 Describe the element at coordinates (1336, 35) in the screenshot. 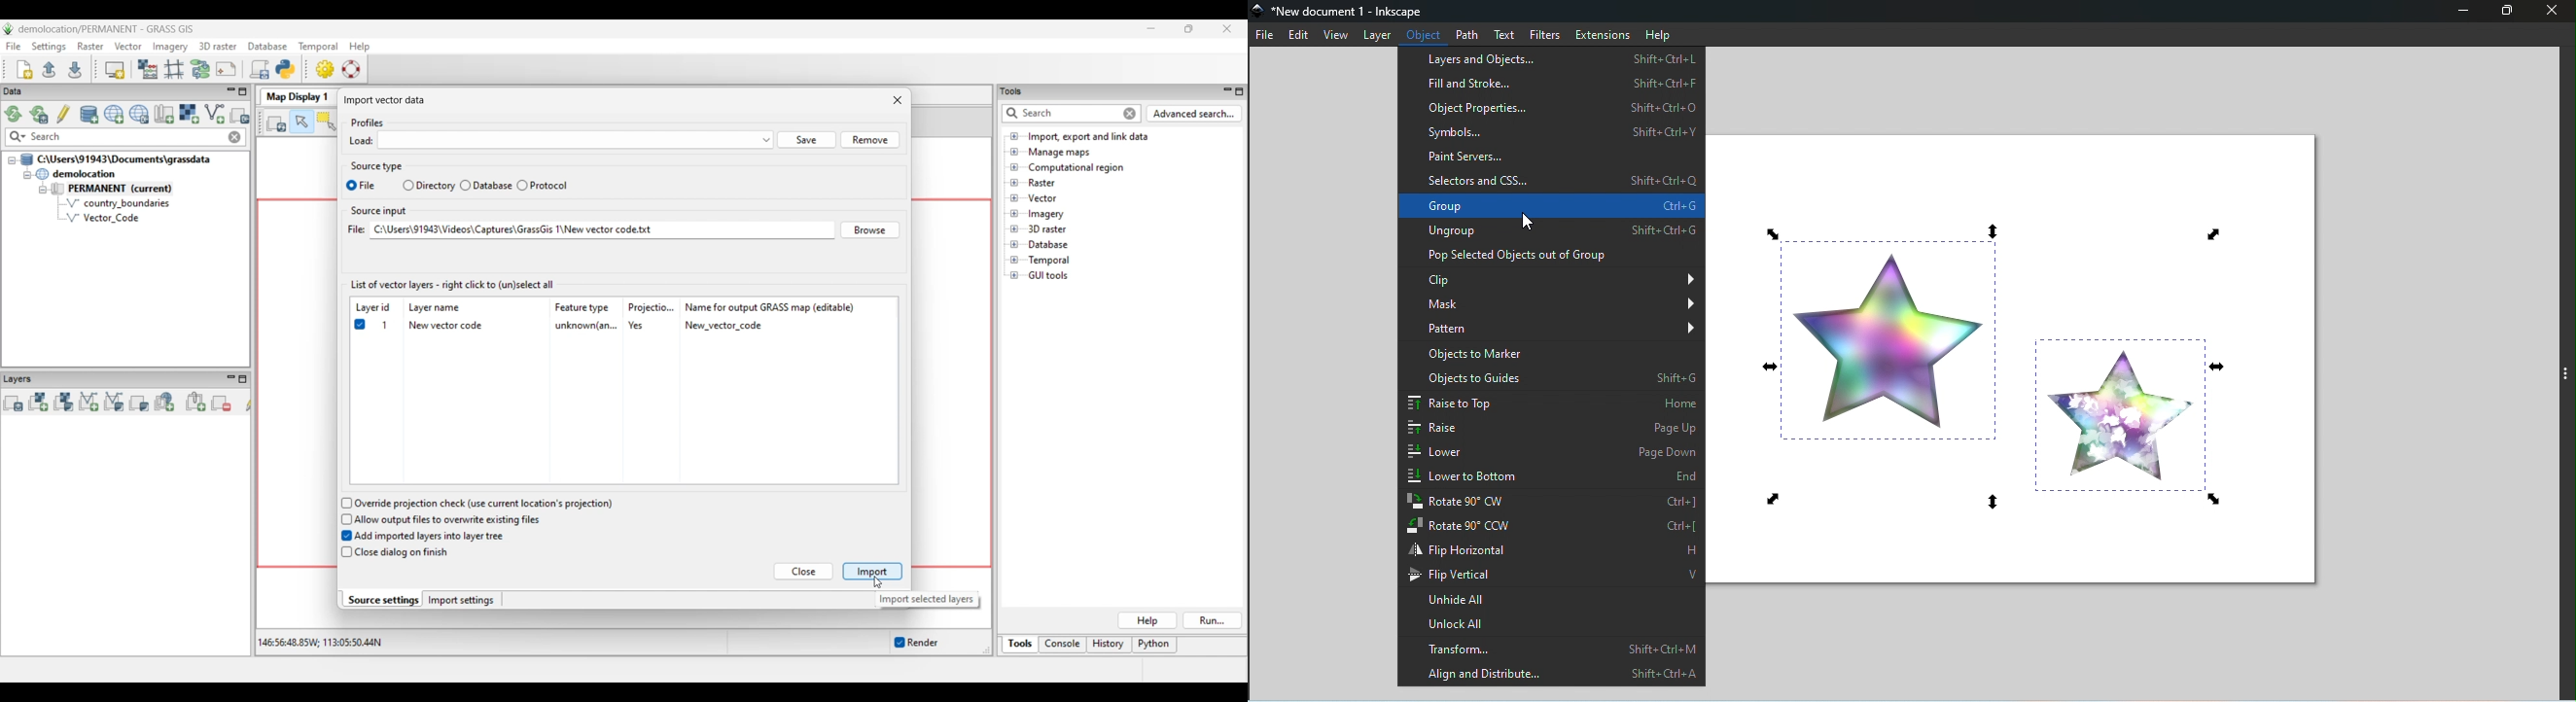

I see `View` at that location.